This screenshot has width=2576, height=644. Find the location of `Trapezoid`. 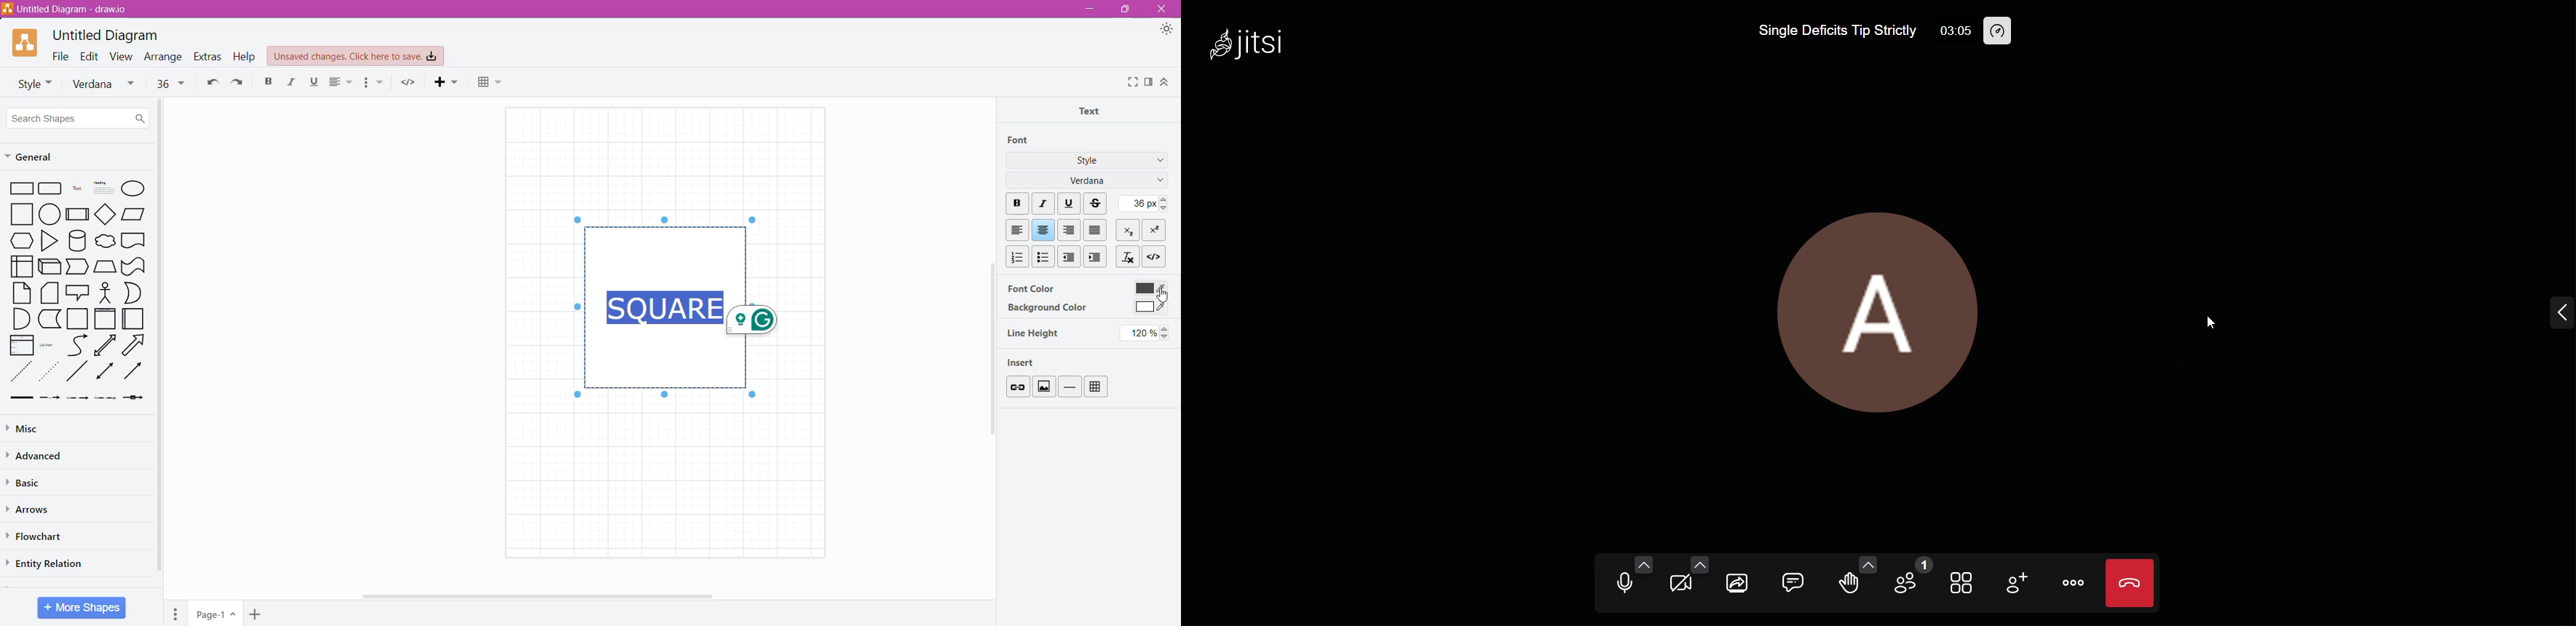

Trapezoid is located at coordinates (78, 267).